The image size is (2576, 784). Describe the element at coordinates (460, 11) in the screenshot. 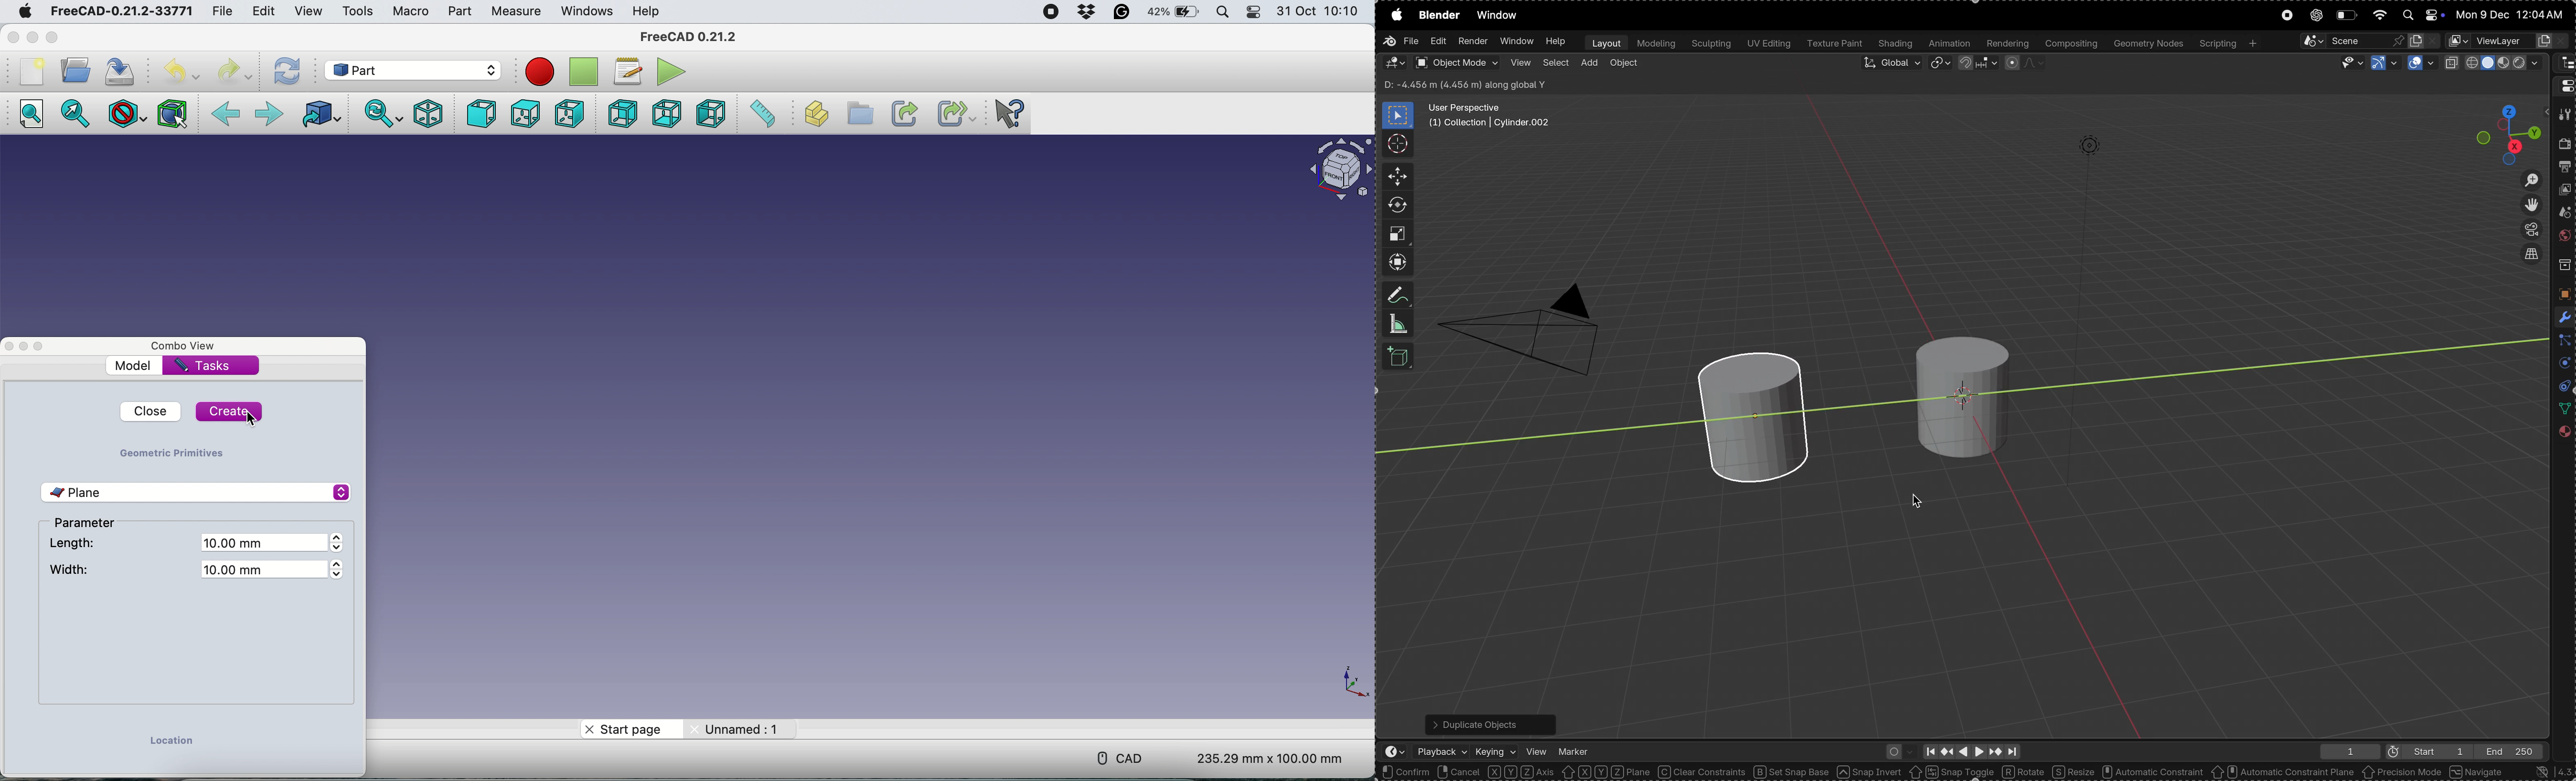

I see `Part` at that location.